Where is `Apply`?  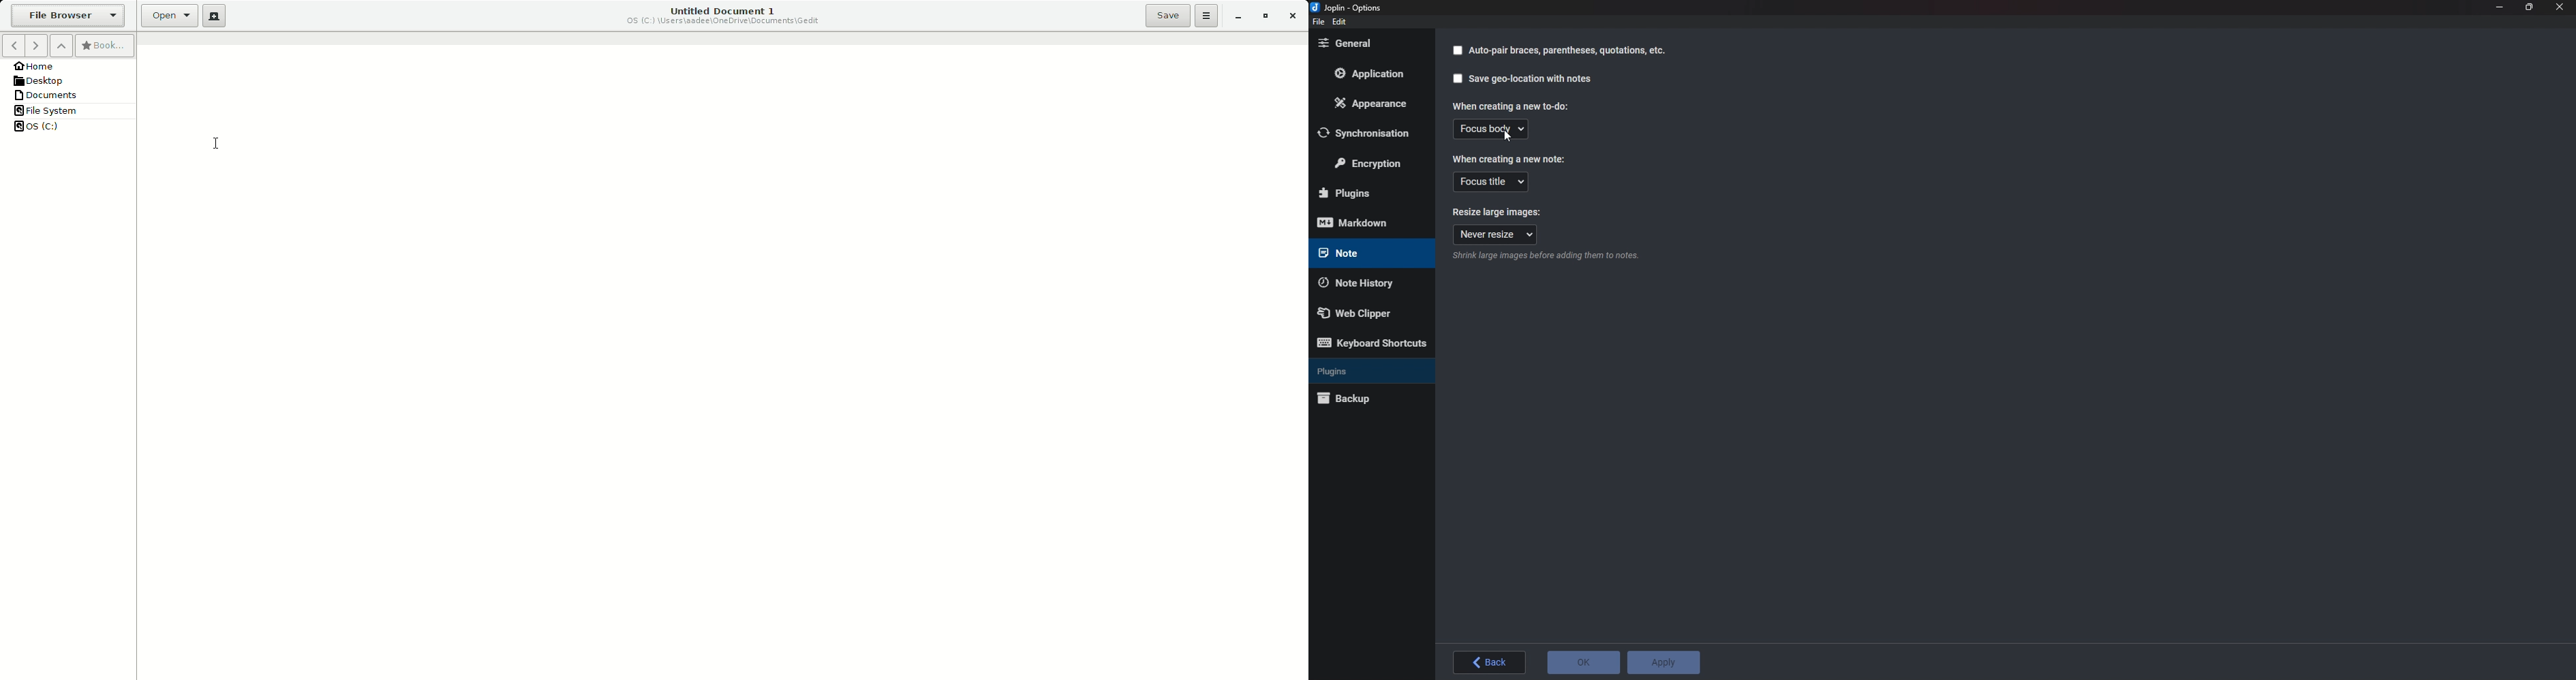
Apply is located at coordinates (1665, 662).